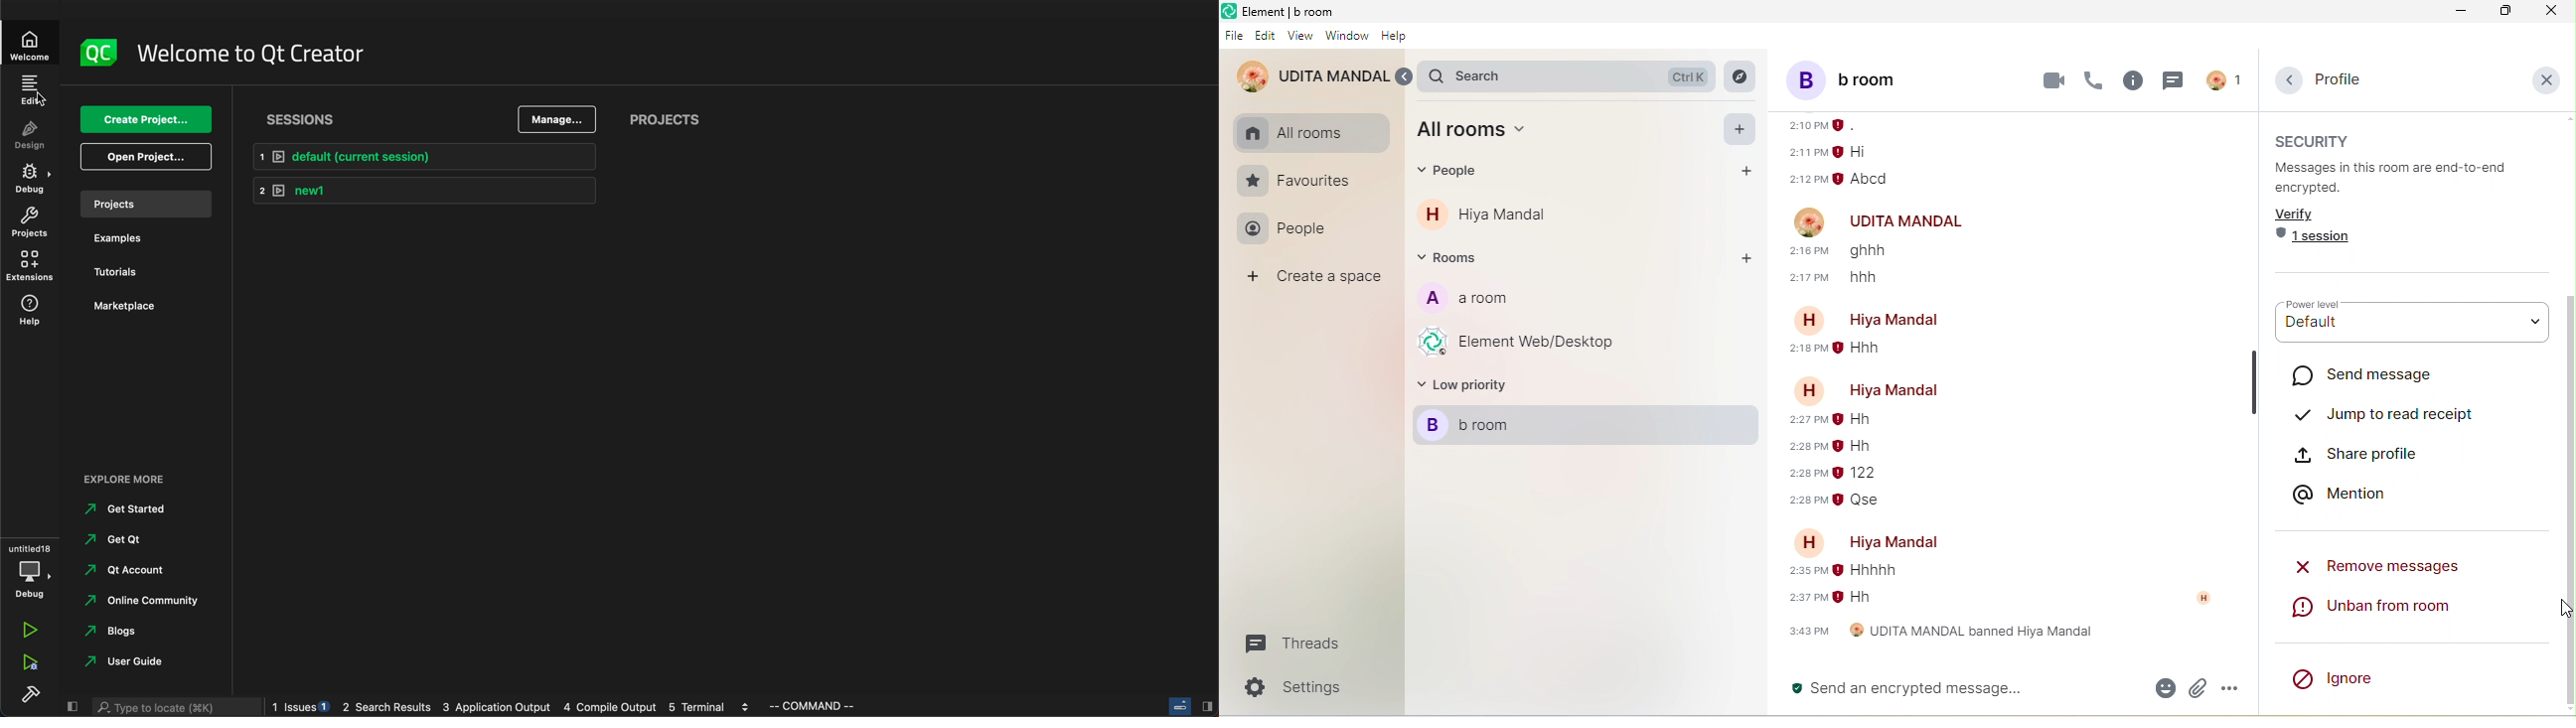 Image resolution: width=2576 pixels, height=728 pixels. Describe the element at coordinates (2317, 240) in the screenshot. I see `1 session` at that location.